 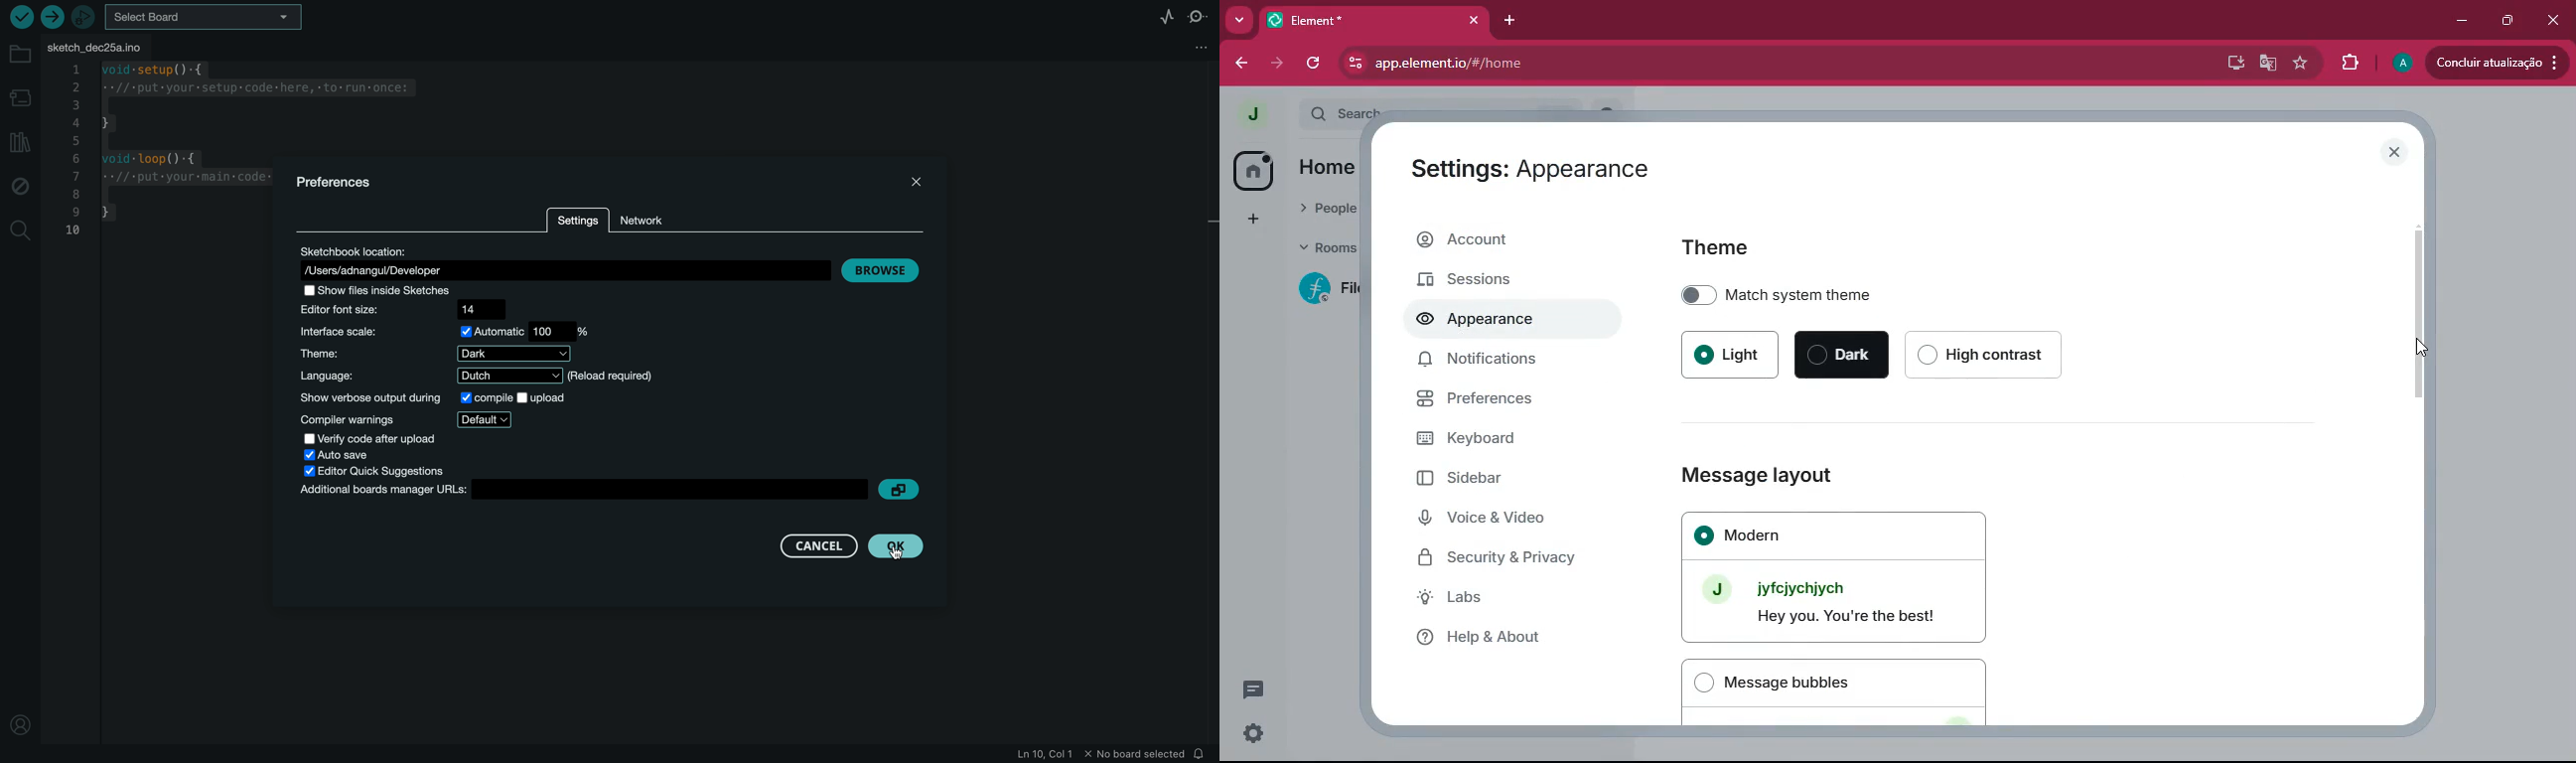 What do you see at coordinates (1250, 113) in the screenshot?
I see `profile picture` at bounding box center [1250, 113].